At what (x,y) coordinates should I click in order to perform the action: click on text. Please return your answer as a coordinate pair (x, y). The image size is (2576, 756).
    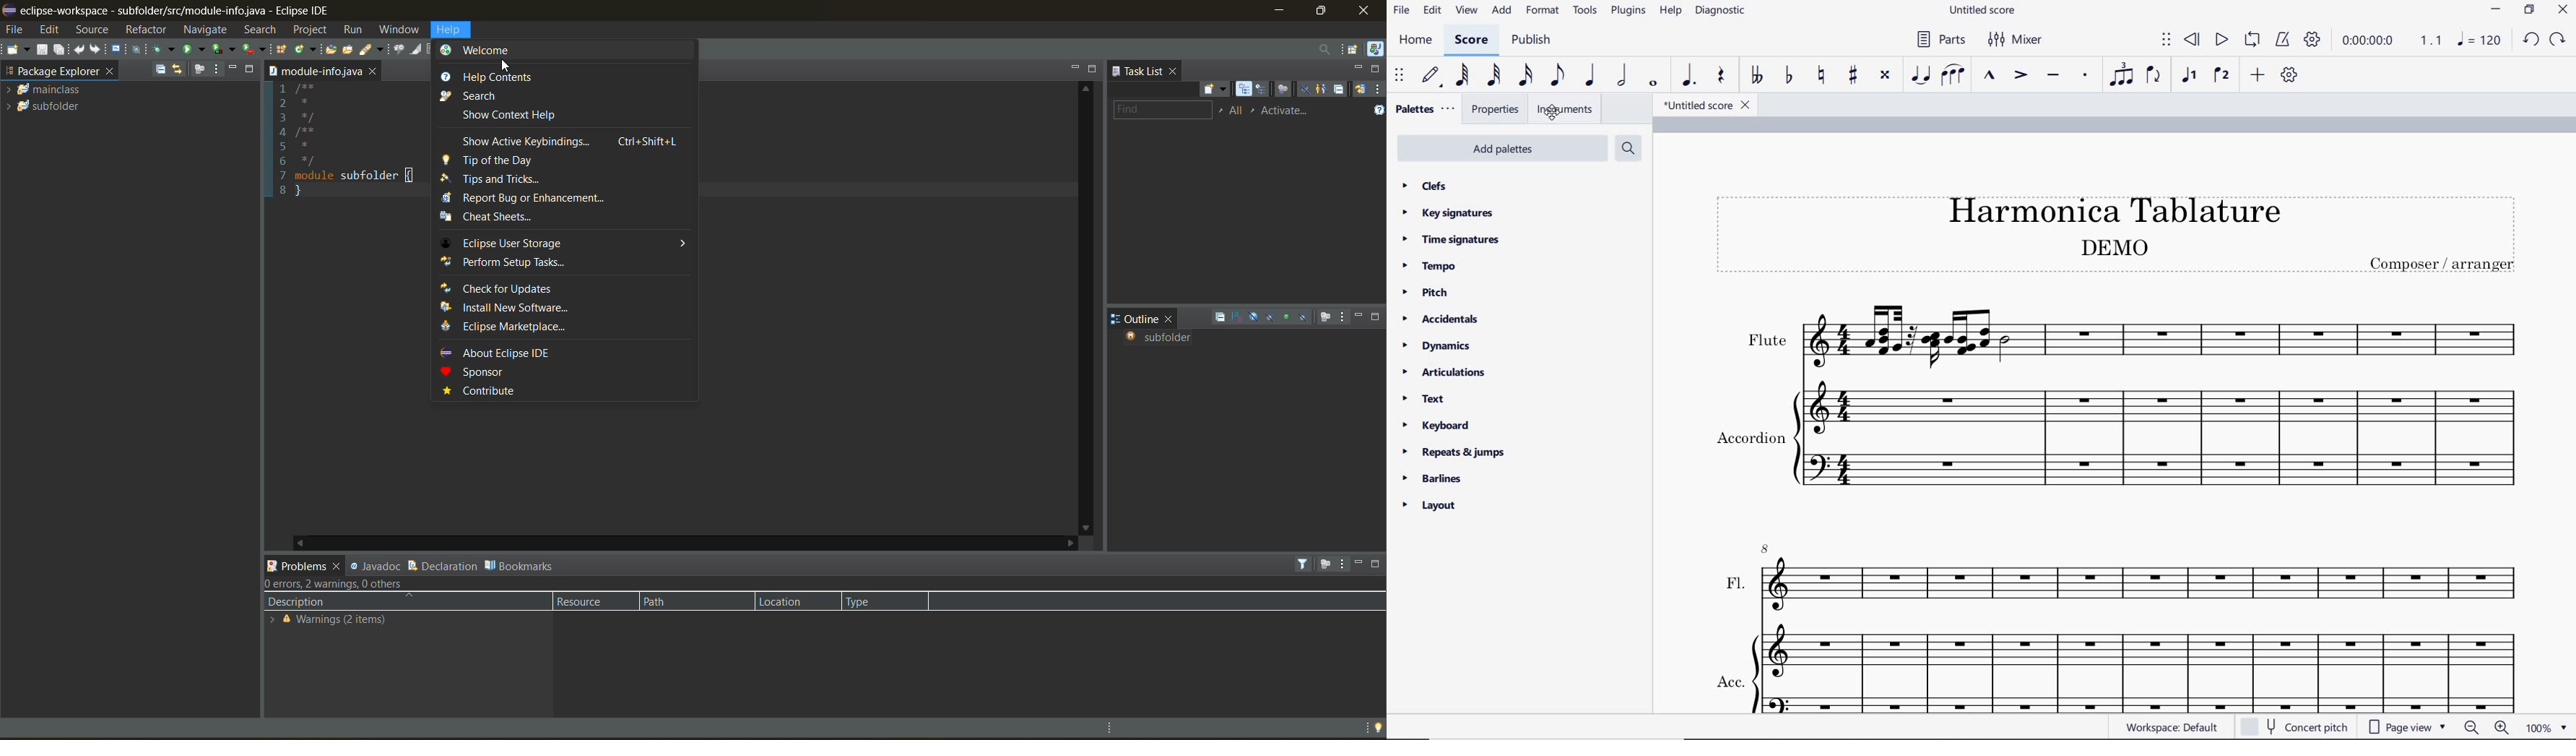
    Looking at the image, I should click on (1426, 400).